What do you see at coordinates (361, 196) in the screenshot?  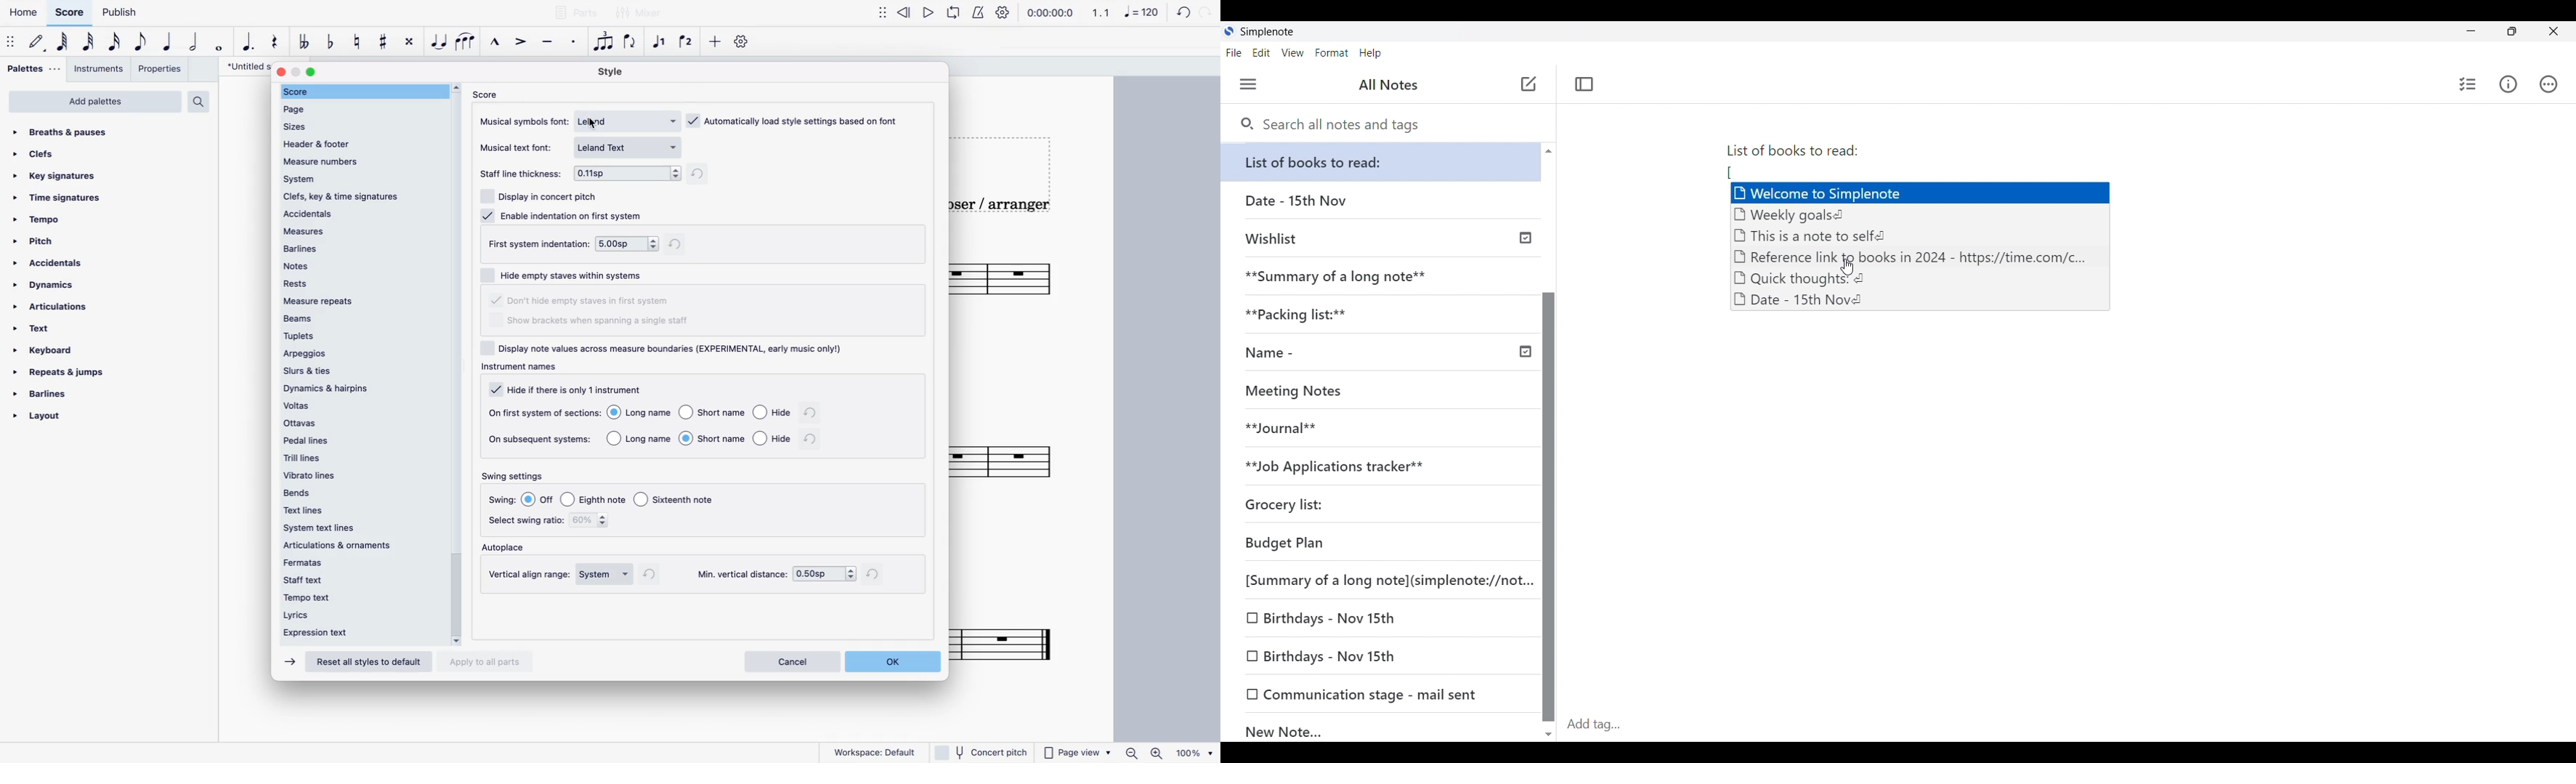 I see `clefs, key & time signatures` at bounding box center [361, 196].